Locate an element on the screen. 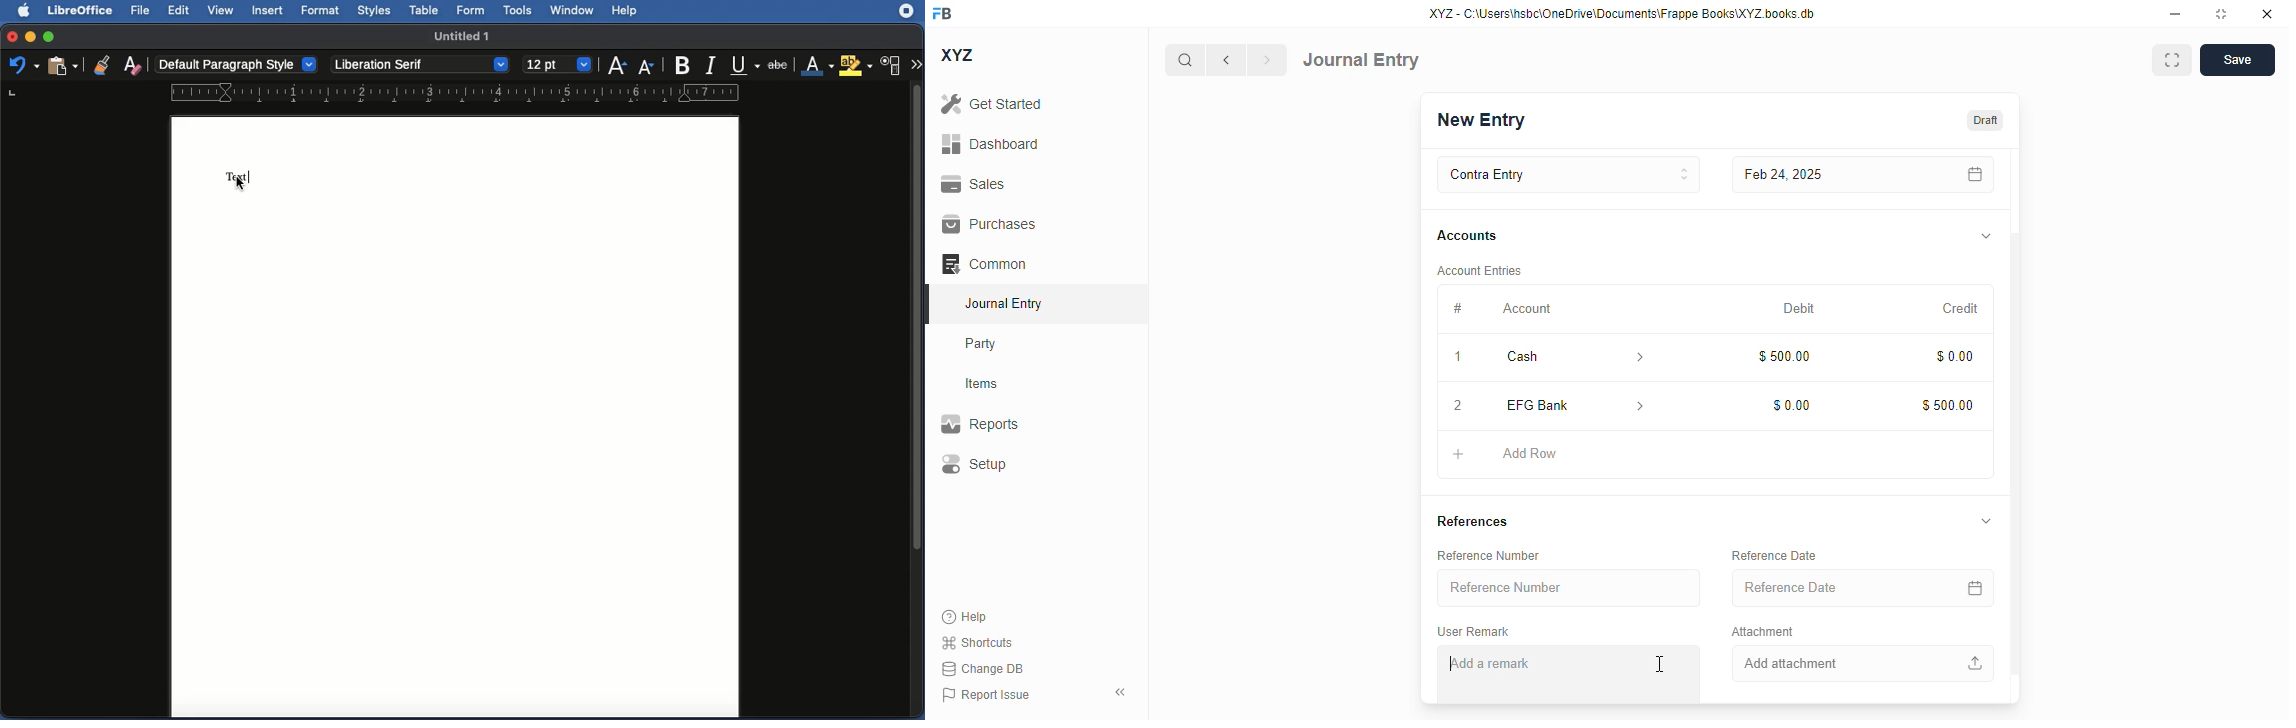  EFG Bank is located at coordinates (1545, 405).